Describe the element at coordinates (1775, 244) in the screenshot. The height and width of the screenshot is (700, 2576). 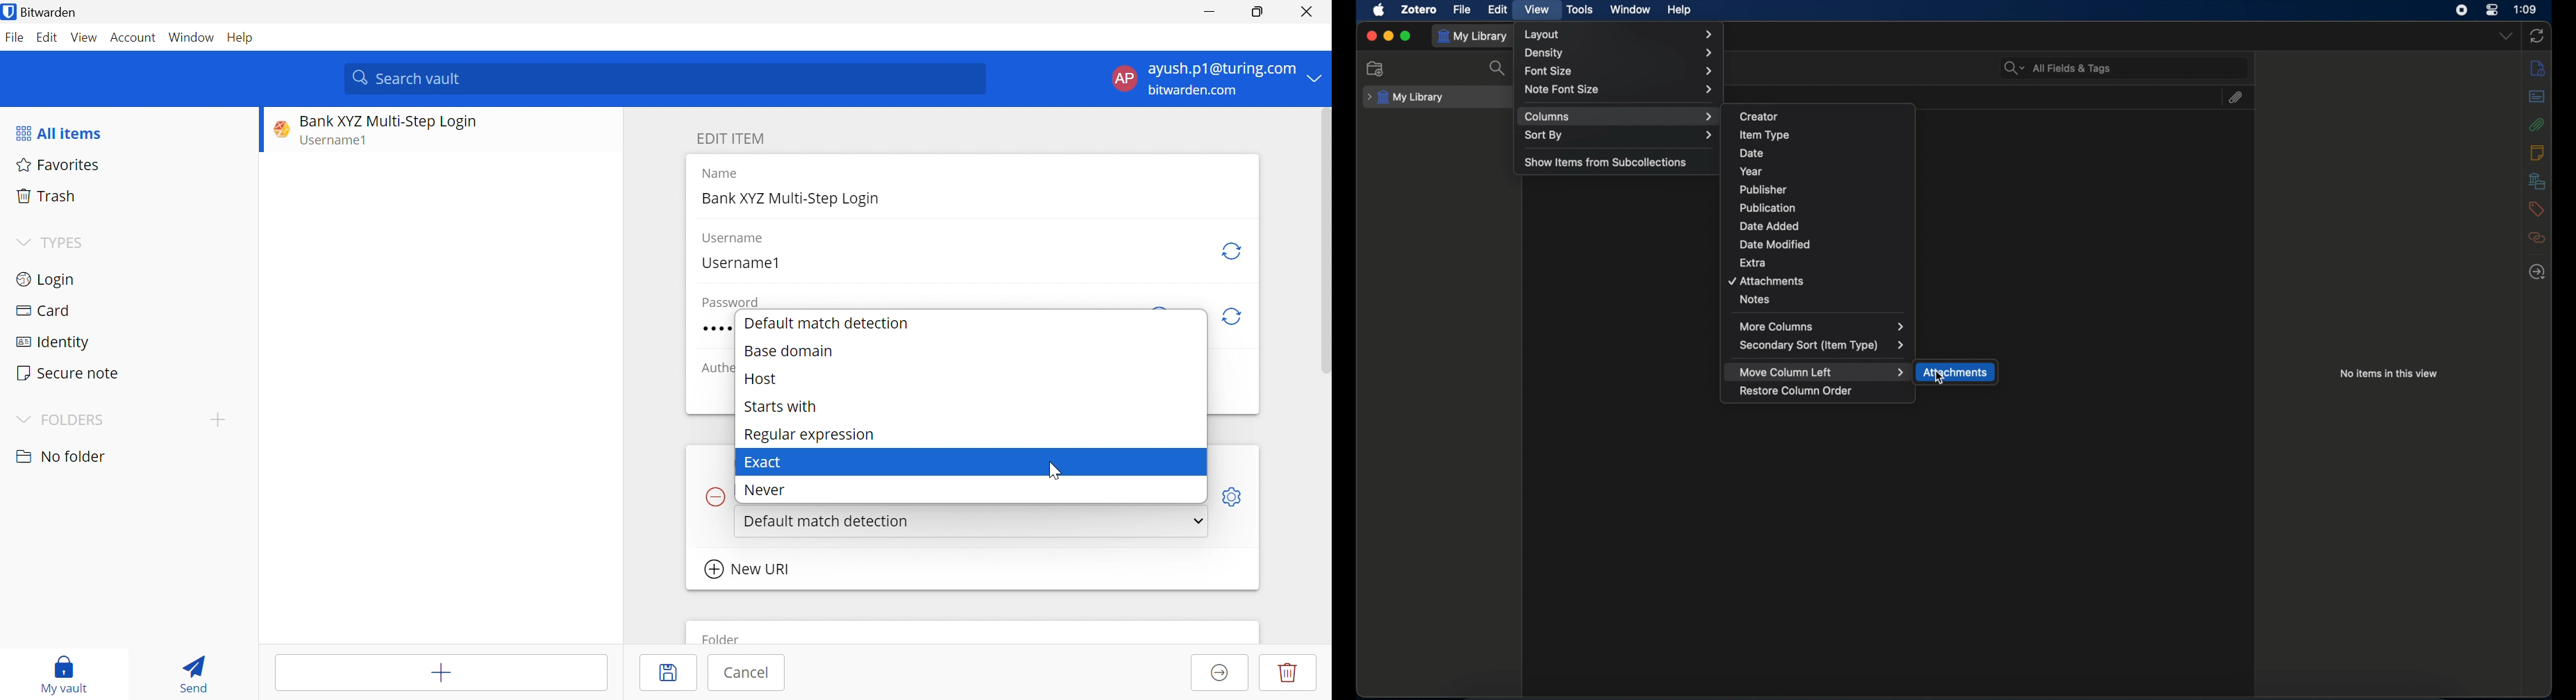
I see `date modified` at that location.